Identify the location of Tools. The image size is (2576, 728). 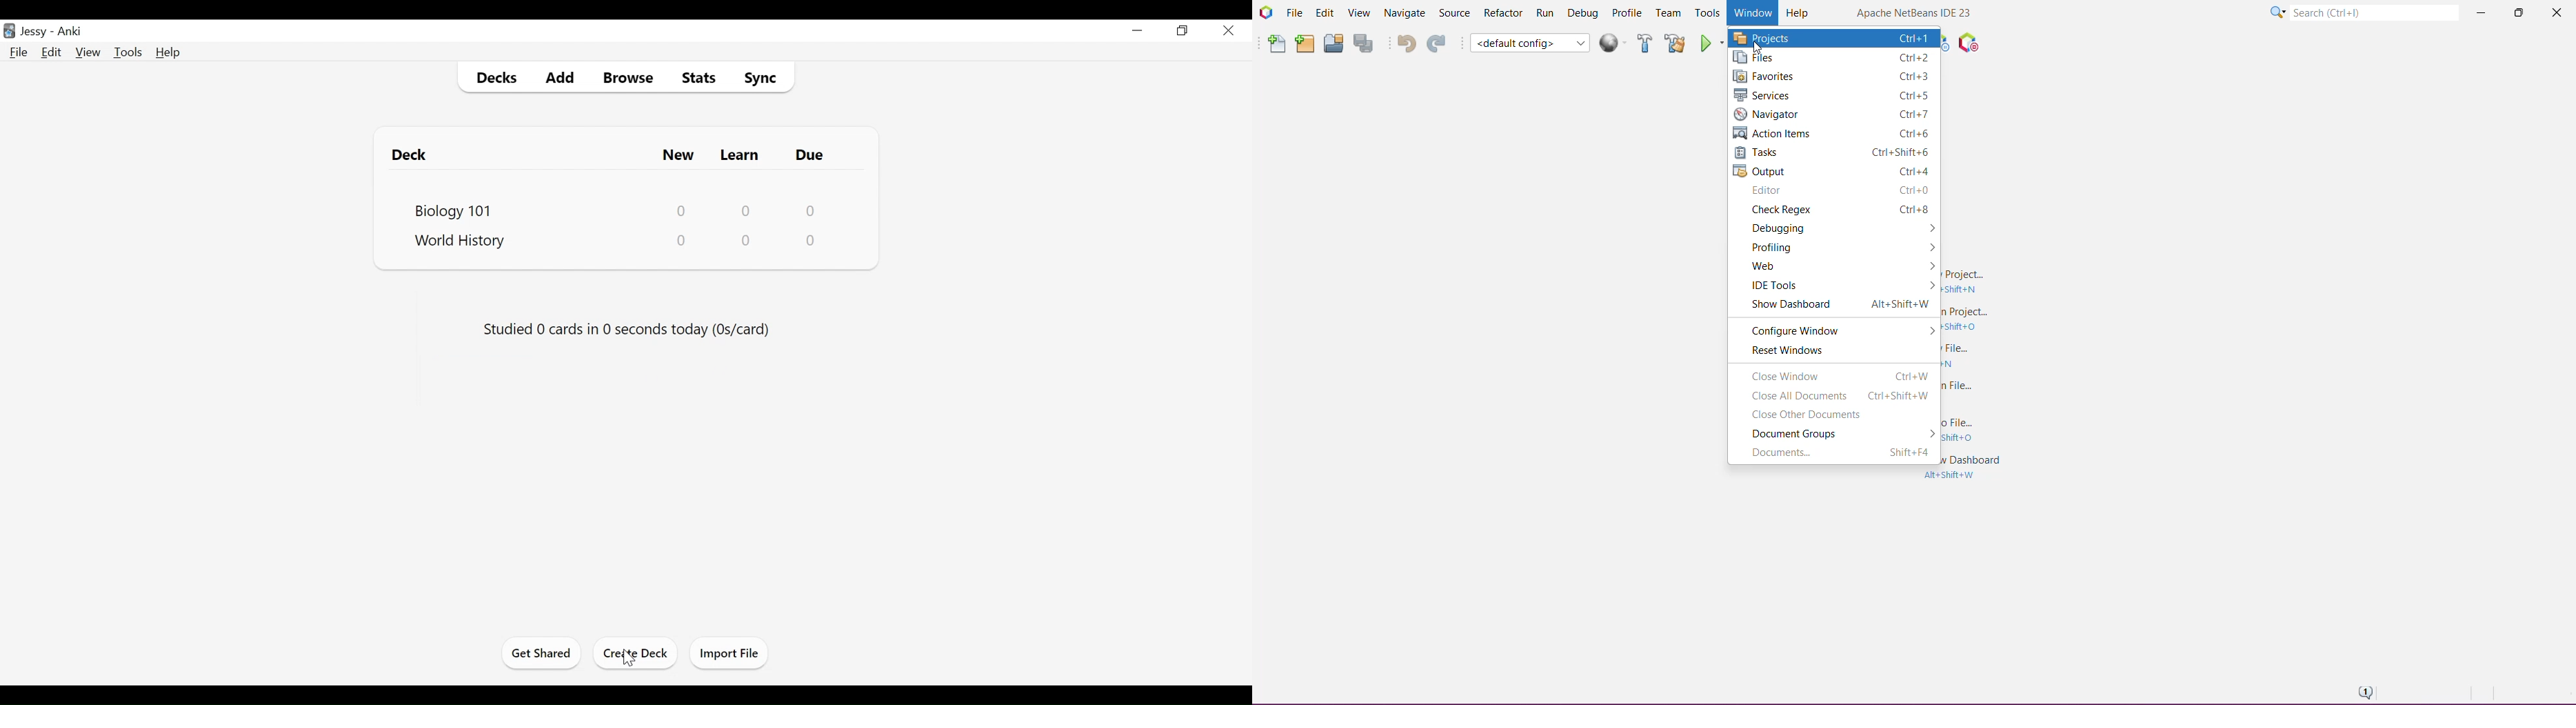
(128, 52).